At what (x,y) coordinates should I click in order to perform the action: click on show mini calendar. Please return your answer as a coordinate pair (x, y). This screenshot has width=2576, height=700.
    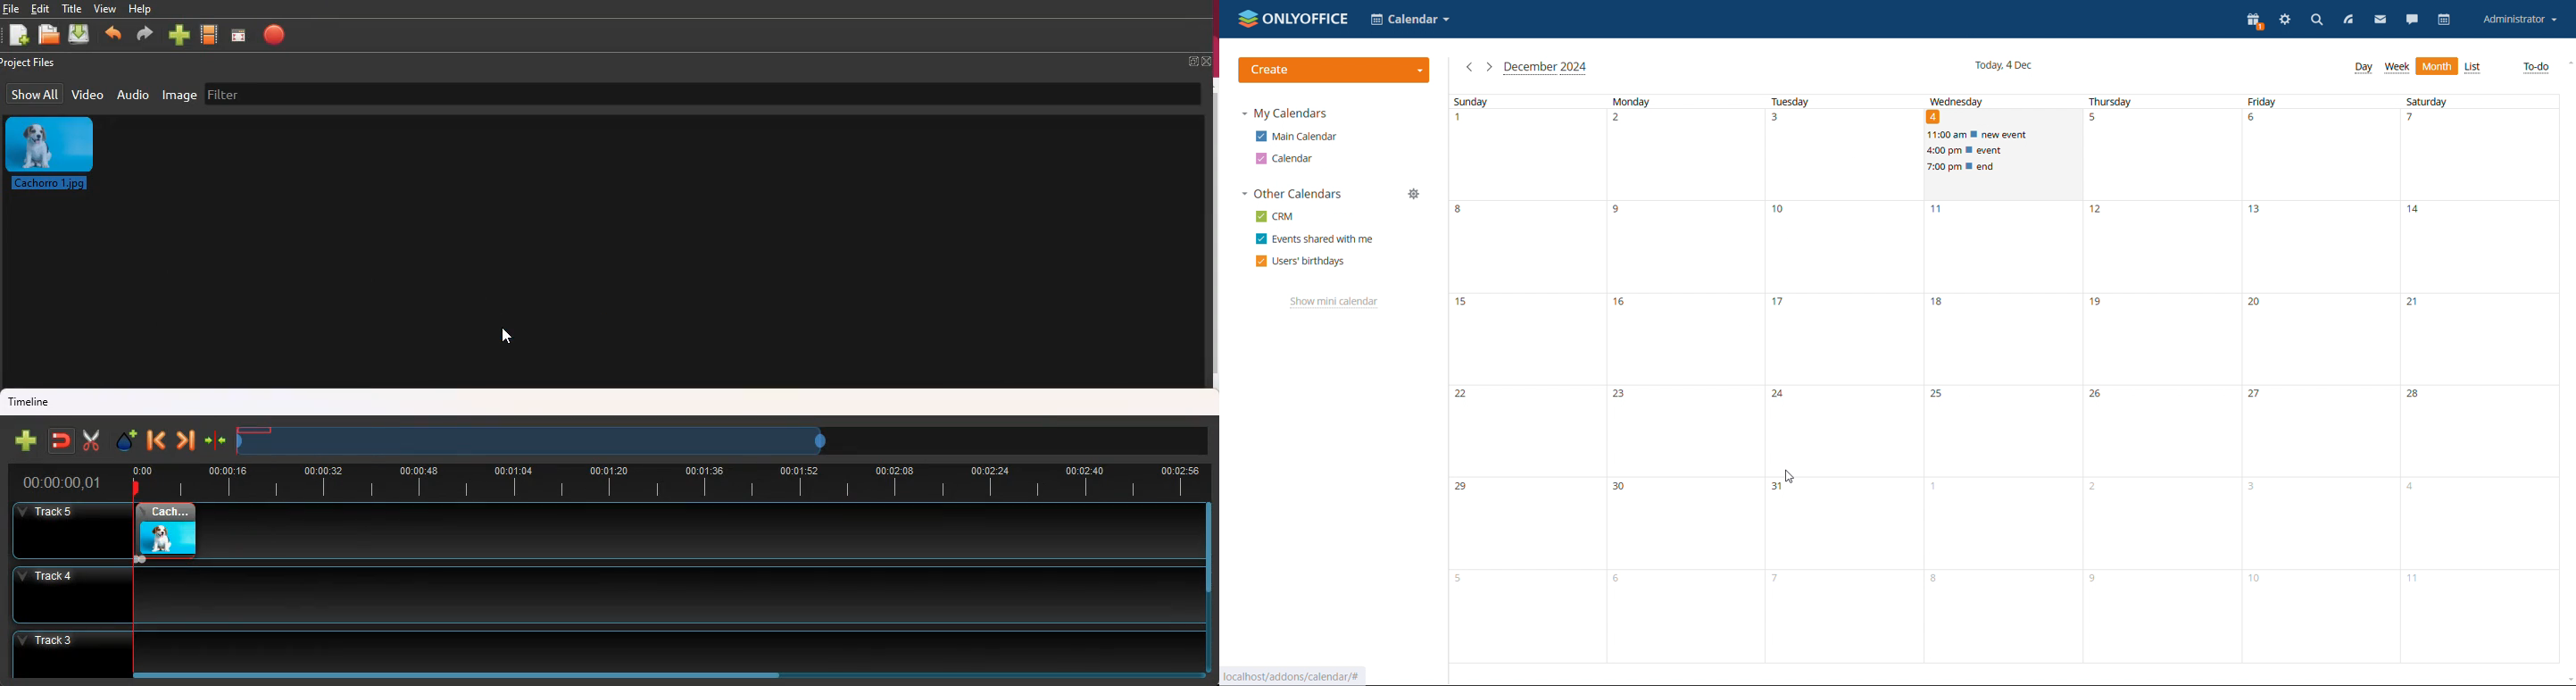
    Looking at the image, I should click on (1333, 301).